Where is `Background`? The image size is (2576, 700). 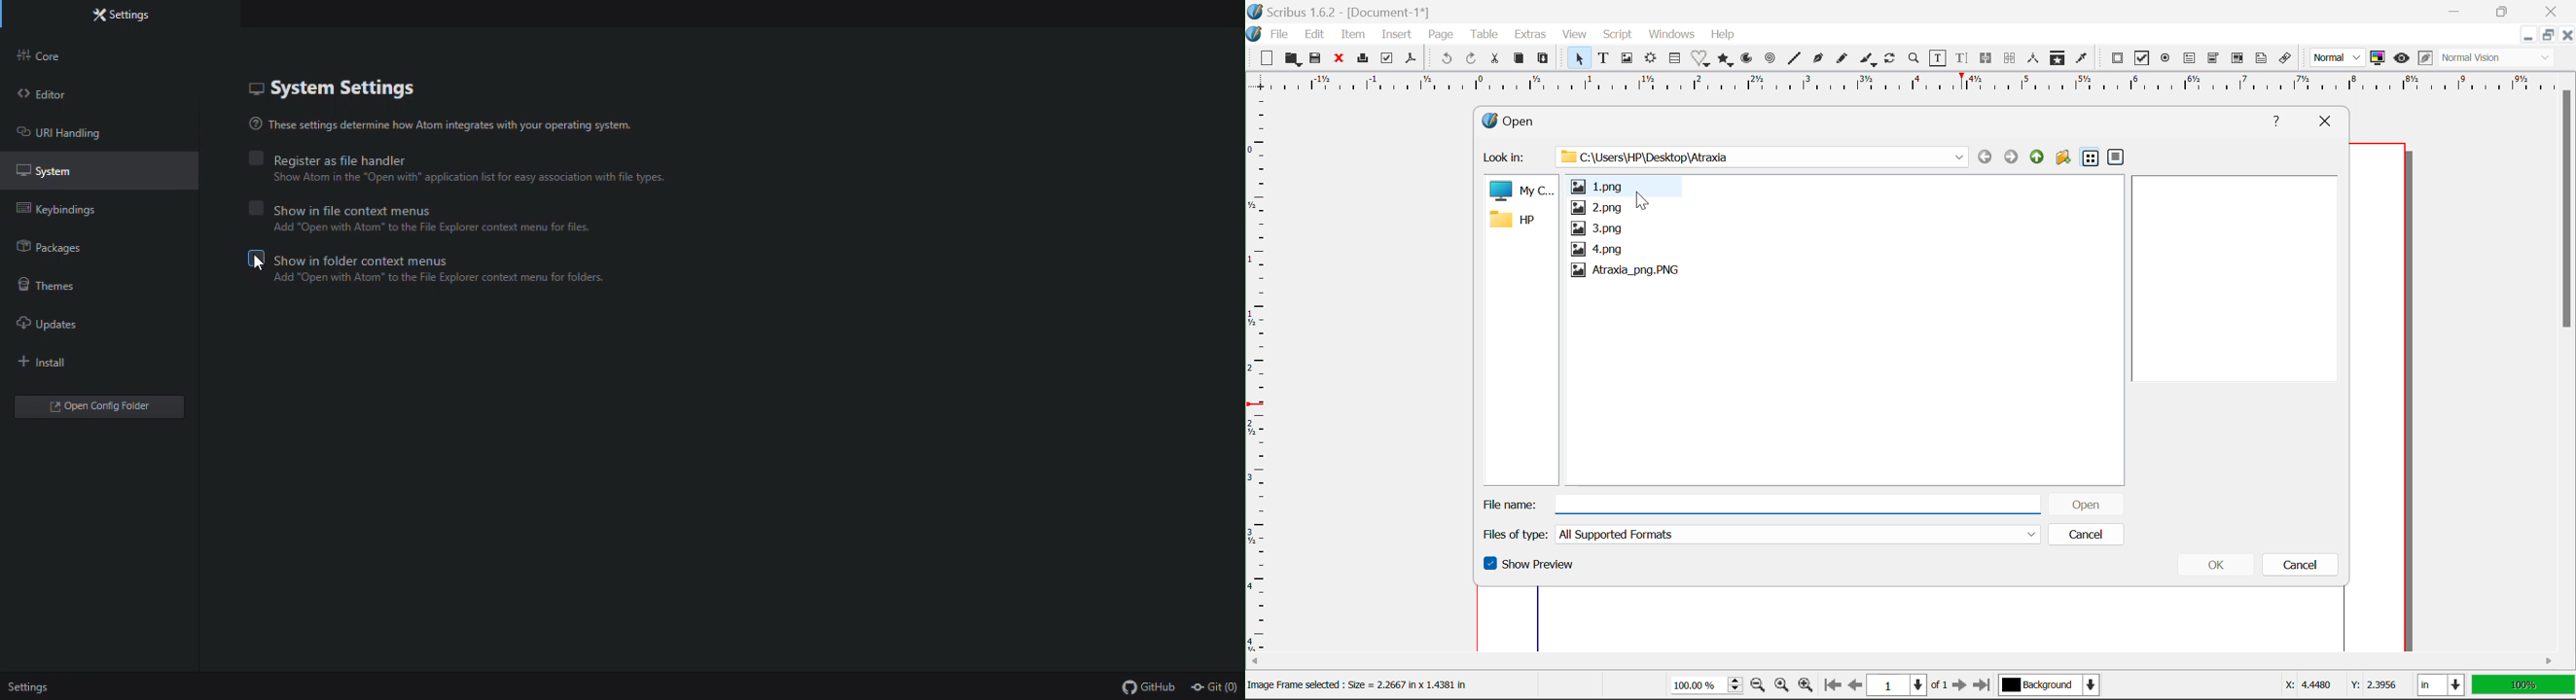 Background is located at coordinates (2052, 686).